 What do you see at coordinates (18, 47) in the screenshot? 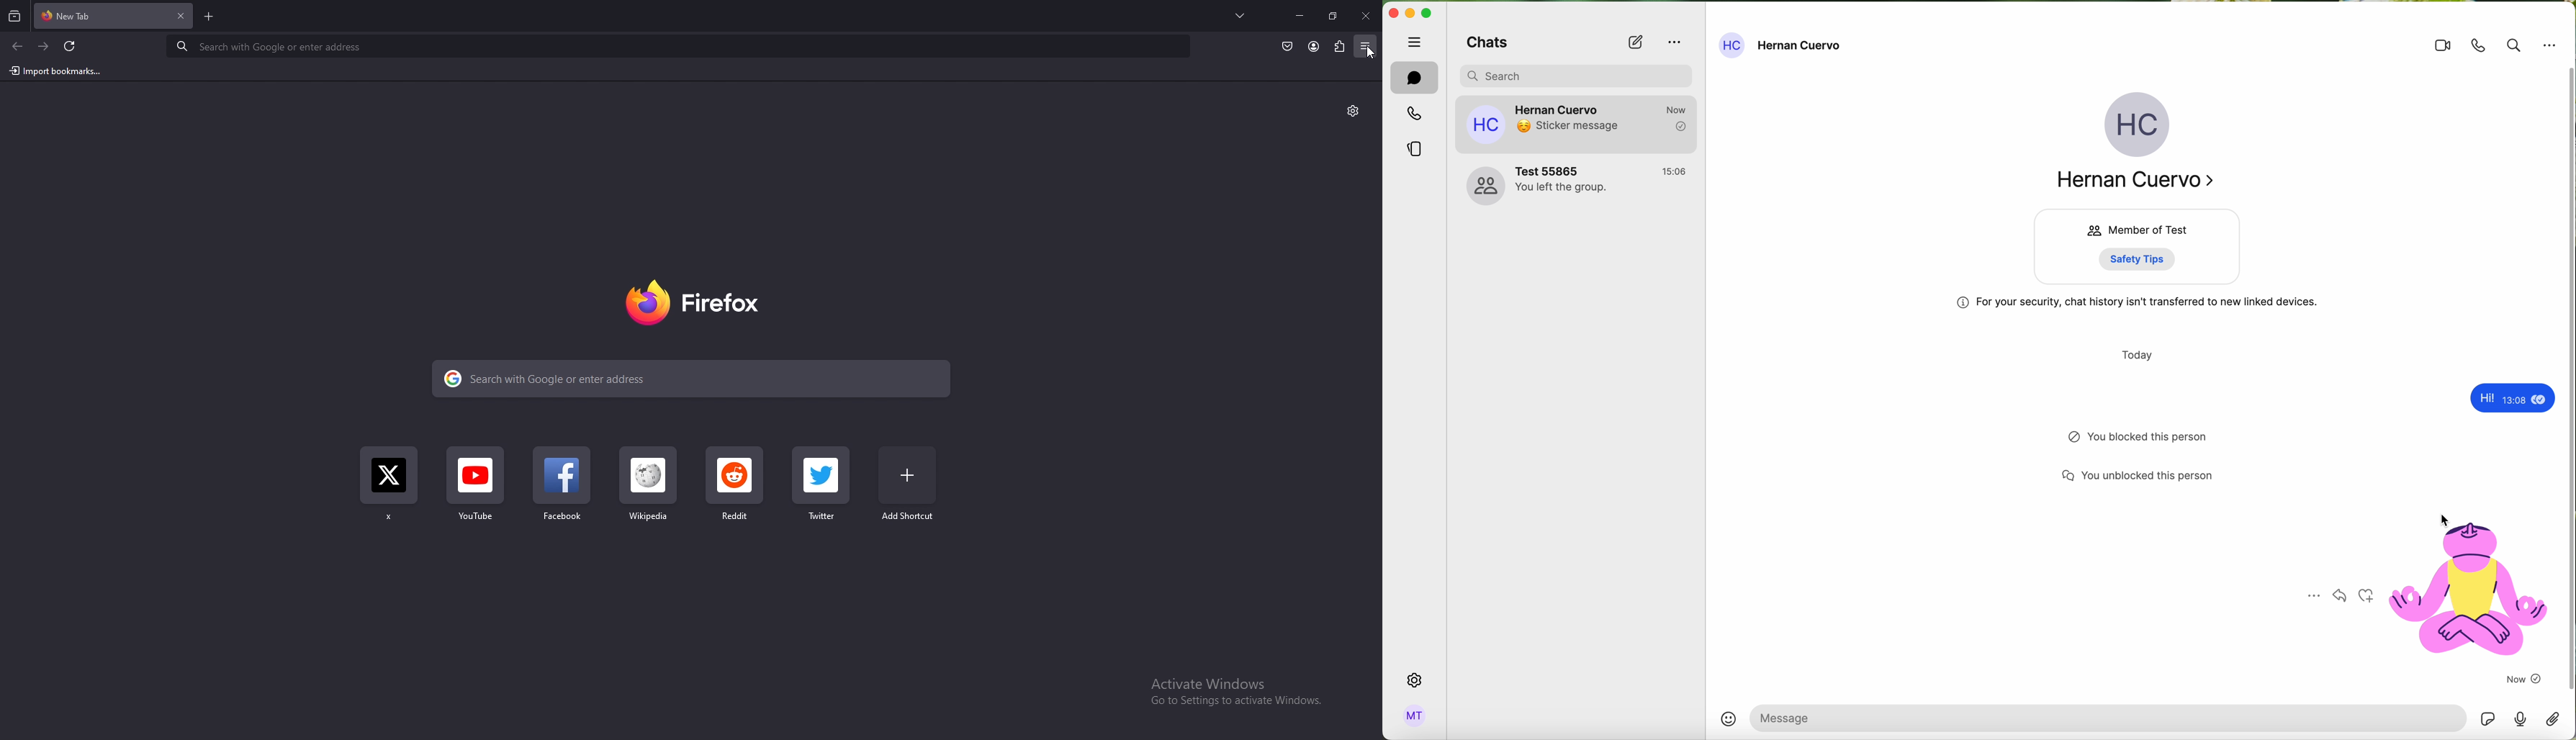
I see `backward` at bounding box center [18, 47].